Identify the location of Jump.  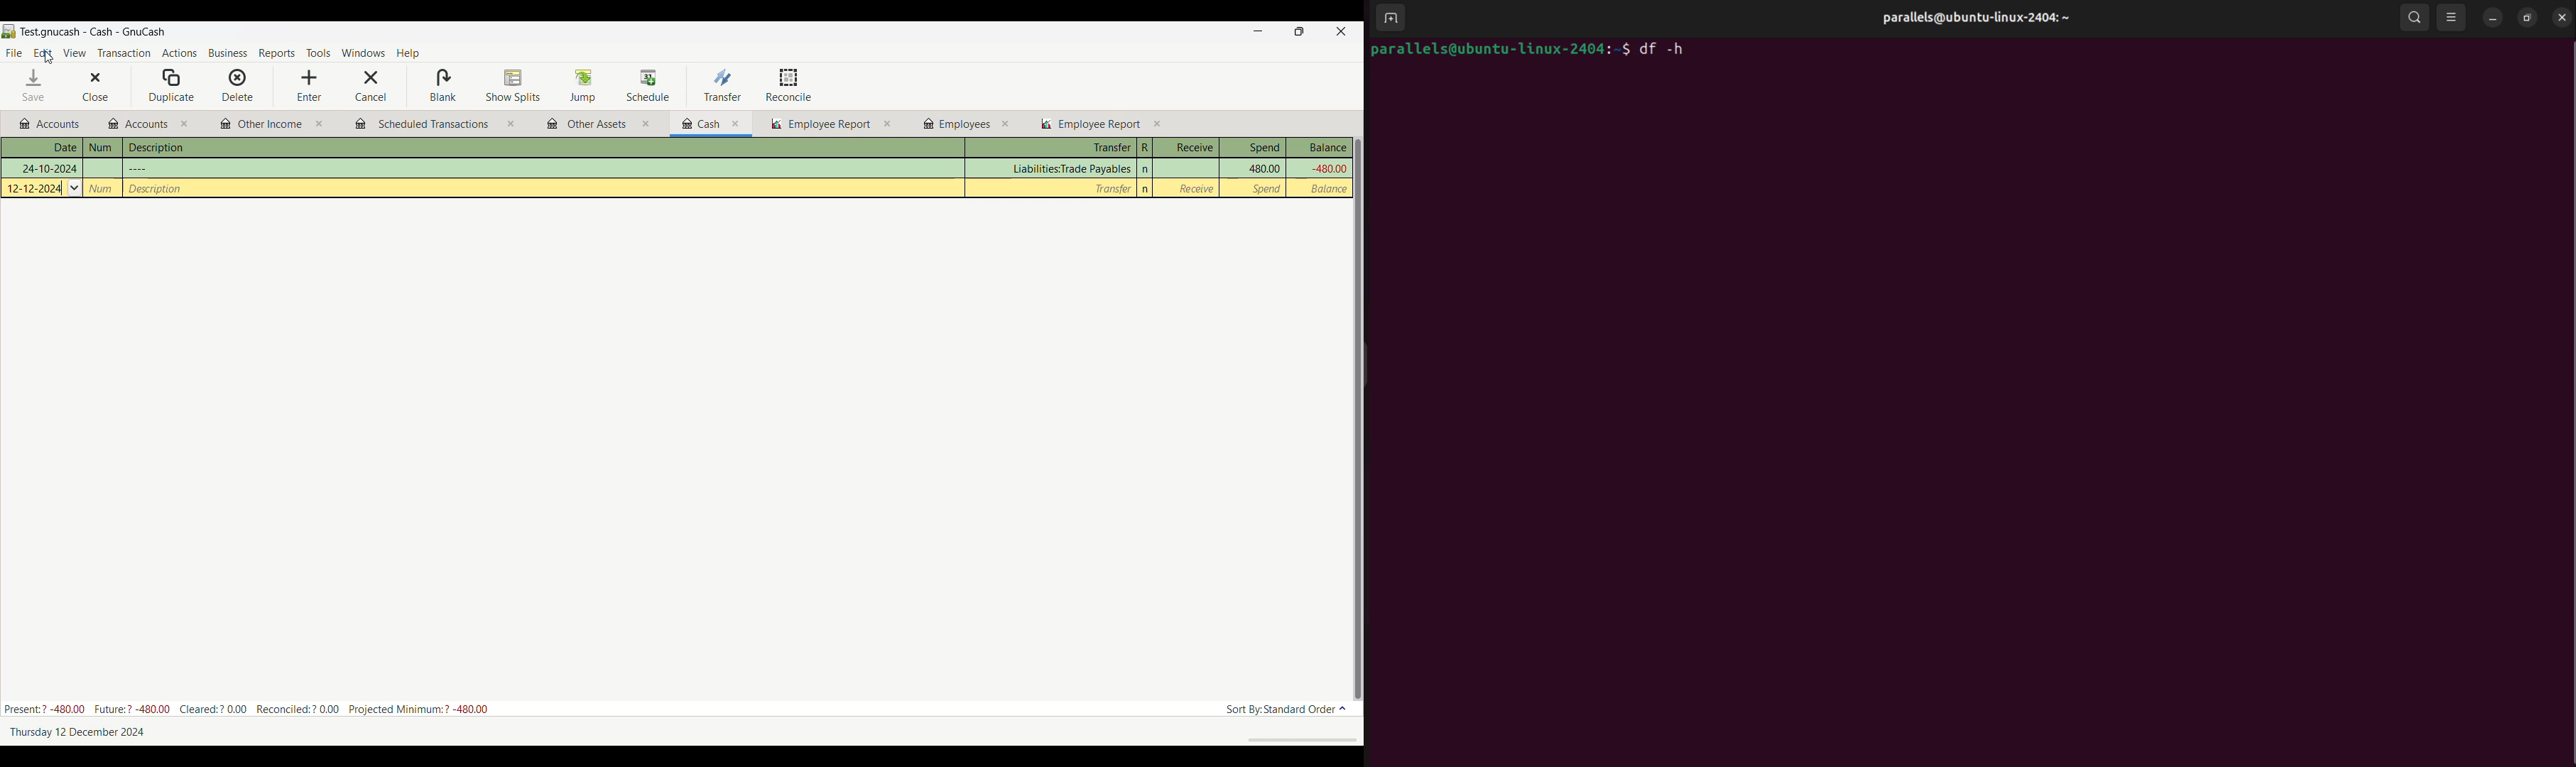
(585, 86).